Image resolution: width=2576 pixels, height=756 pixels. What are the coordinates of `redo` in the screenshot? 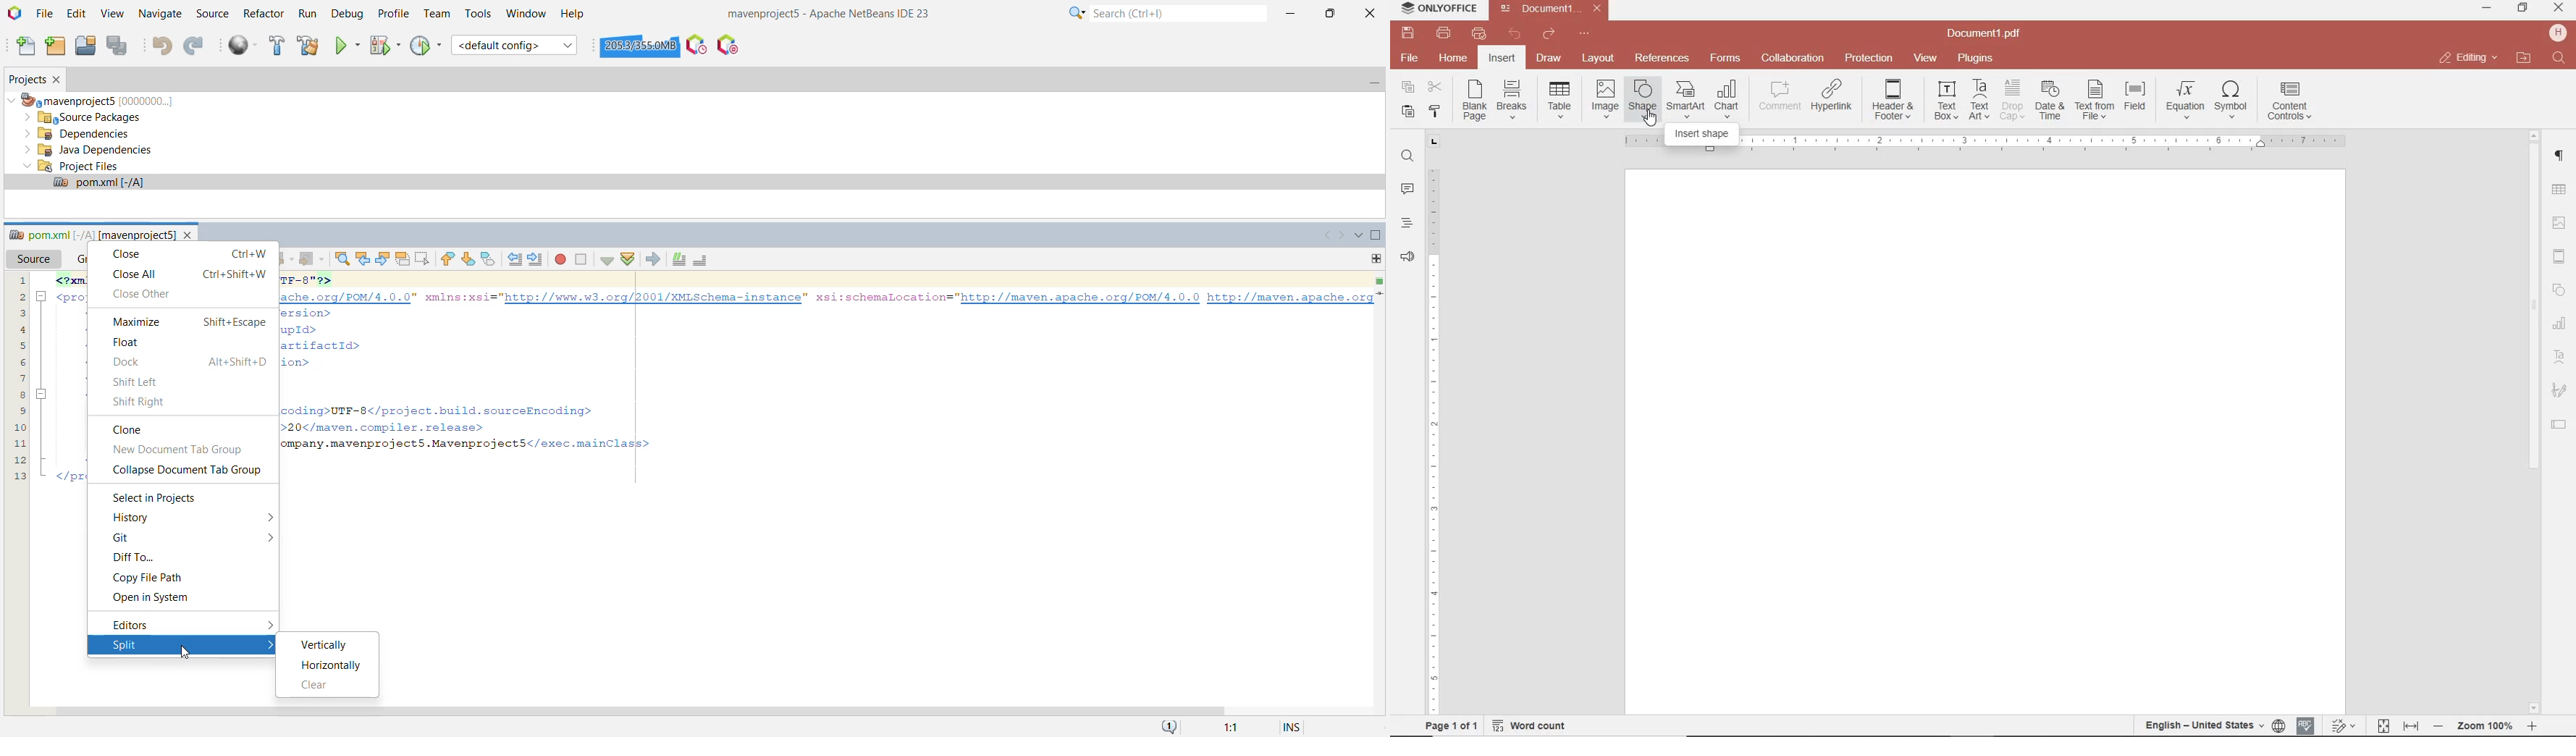 It's located at (1548, 36).